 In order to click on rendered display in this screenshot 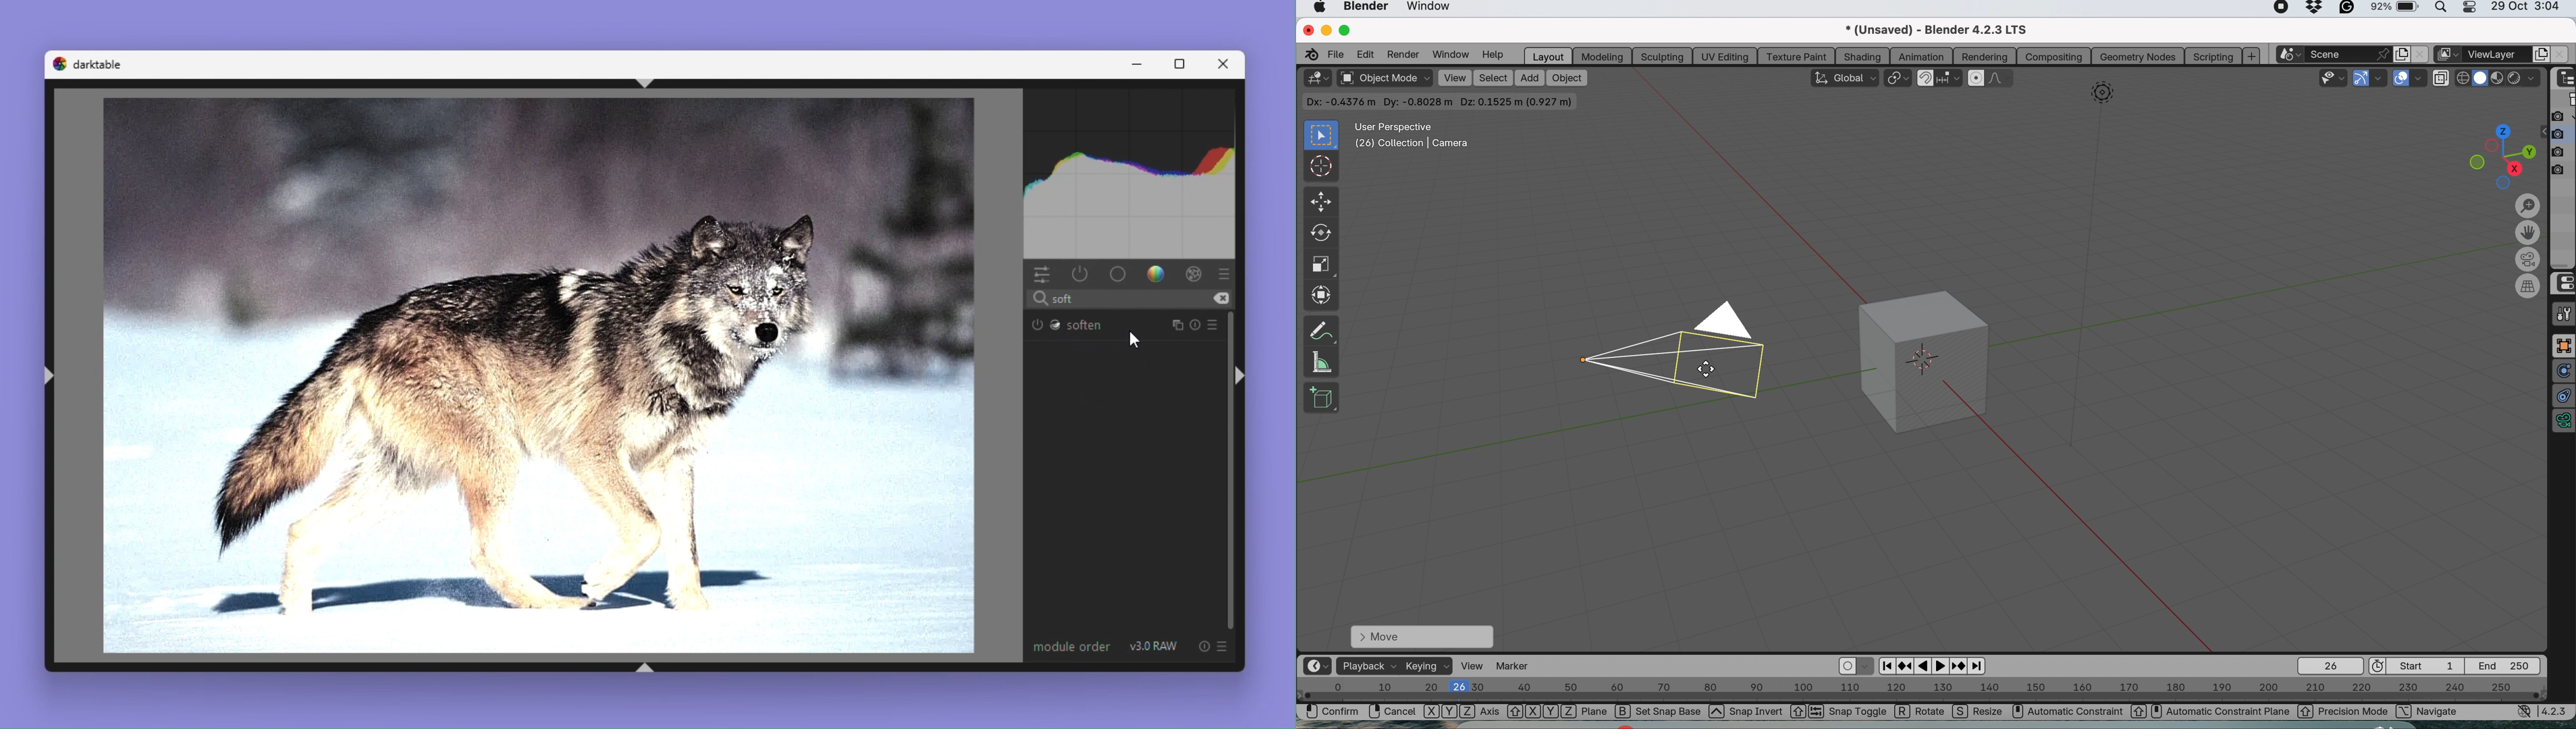, I will do `click(2499, 80)`.